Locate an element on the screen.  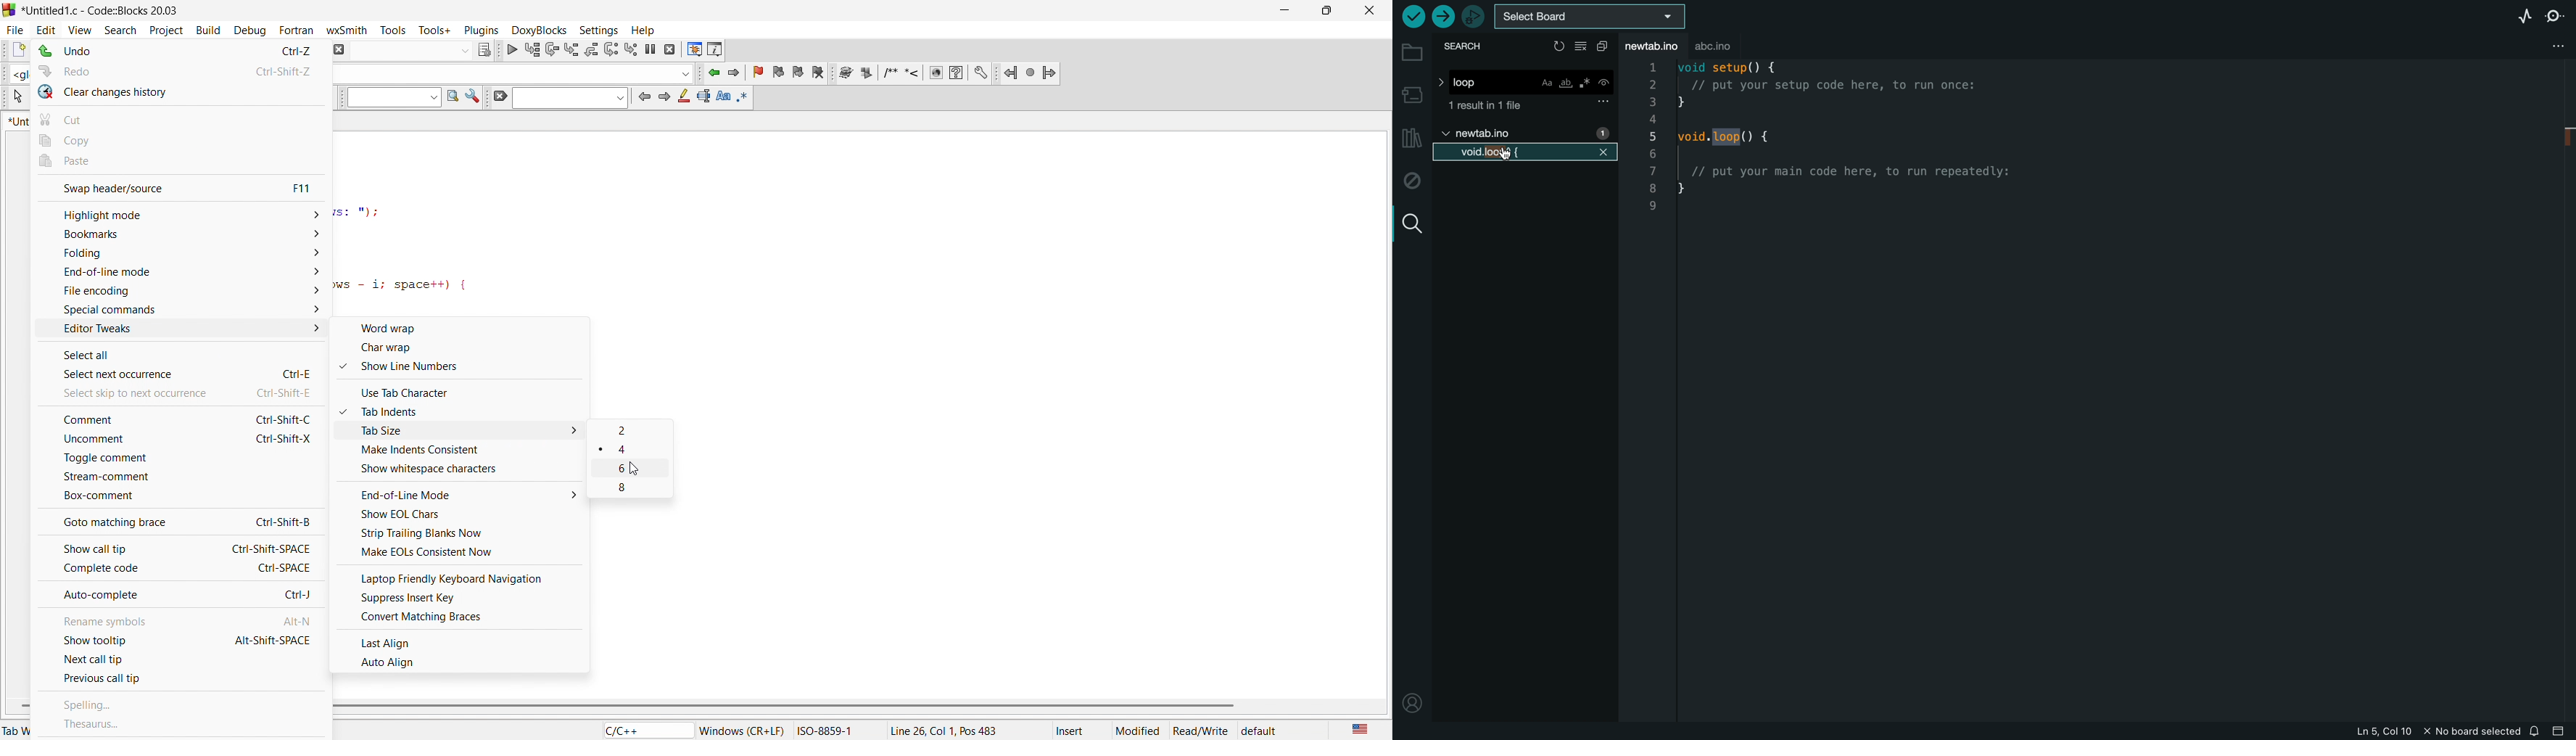
icon is located at coordinates (474, 99).